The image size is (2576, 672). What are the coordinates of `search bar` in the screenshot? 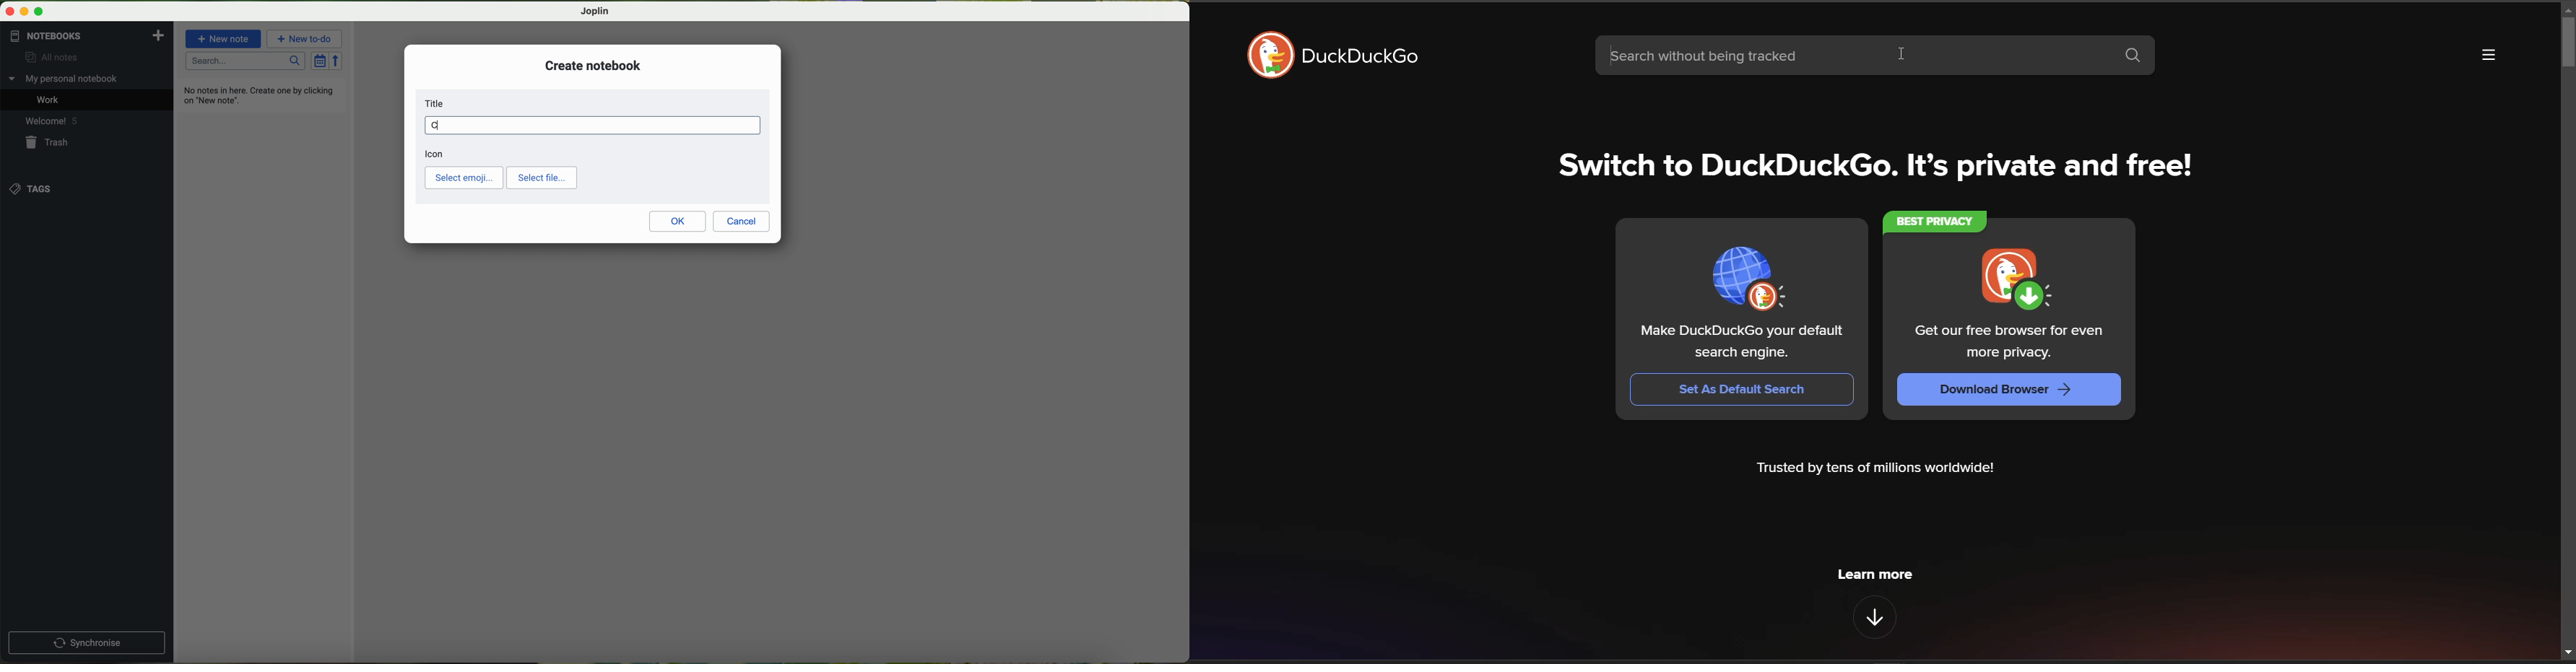 It's located at (246, 61).